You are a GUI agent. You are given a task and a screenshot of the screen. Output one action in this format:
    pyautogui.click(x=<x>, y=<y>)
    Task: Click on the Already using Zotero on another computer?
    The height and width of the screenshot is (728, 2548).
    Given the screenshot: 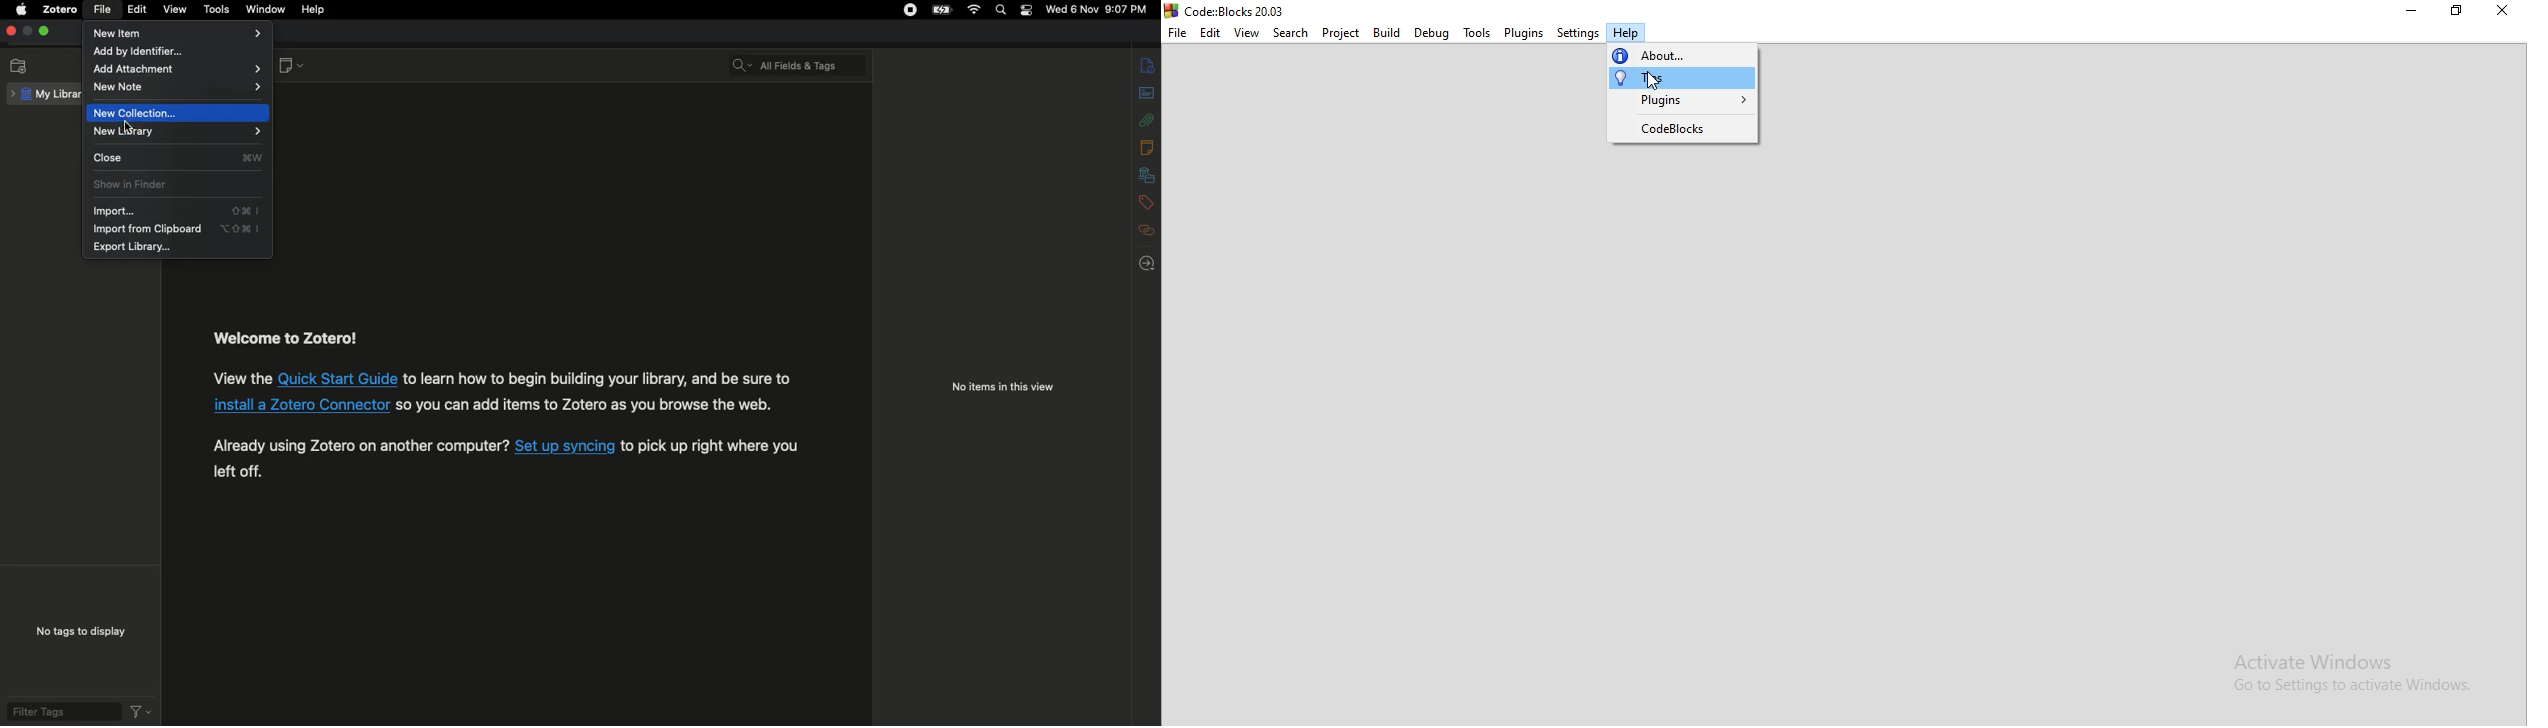 What is the action you would take?
    pyautogui.click(x=361, y=445)
    